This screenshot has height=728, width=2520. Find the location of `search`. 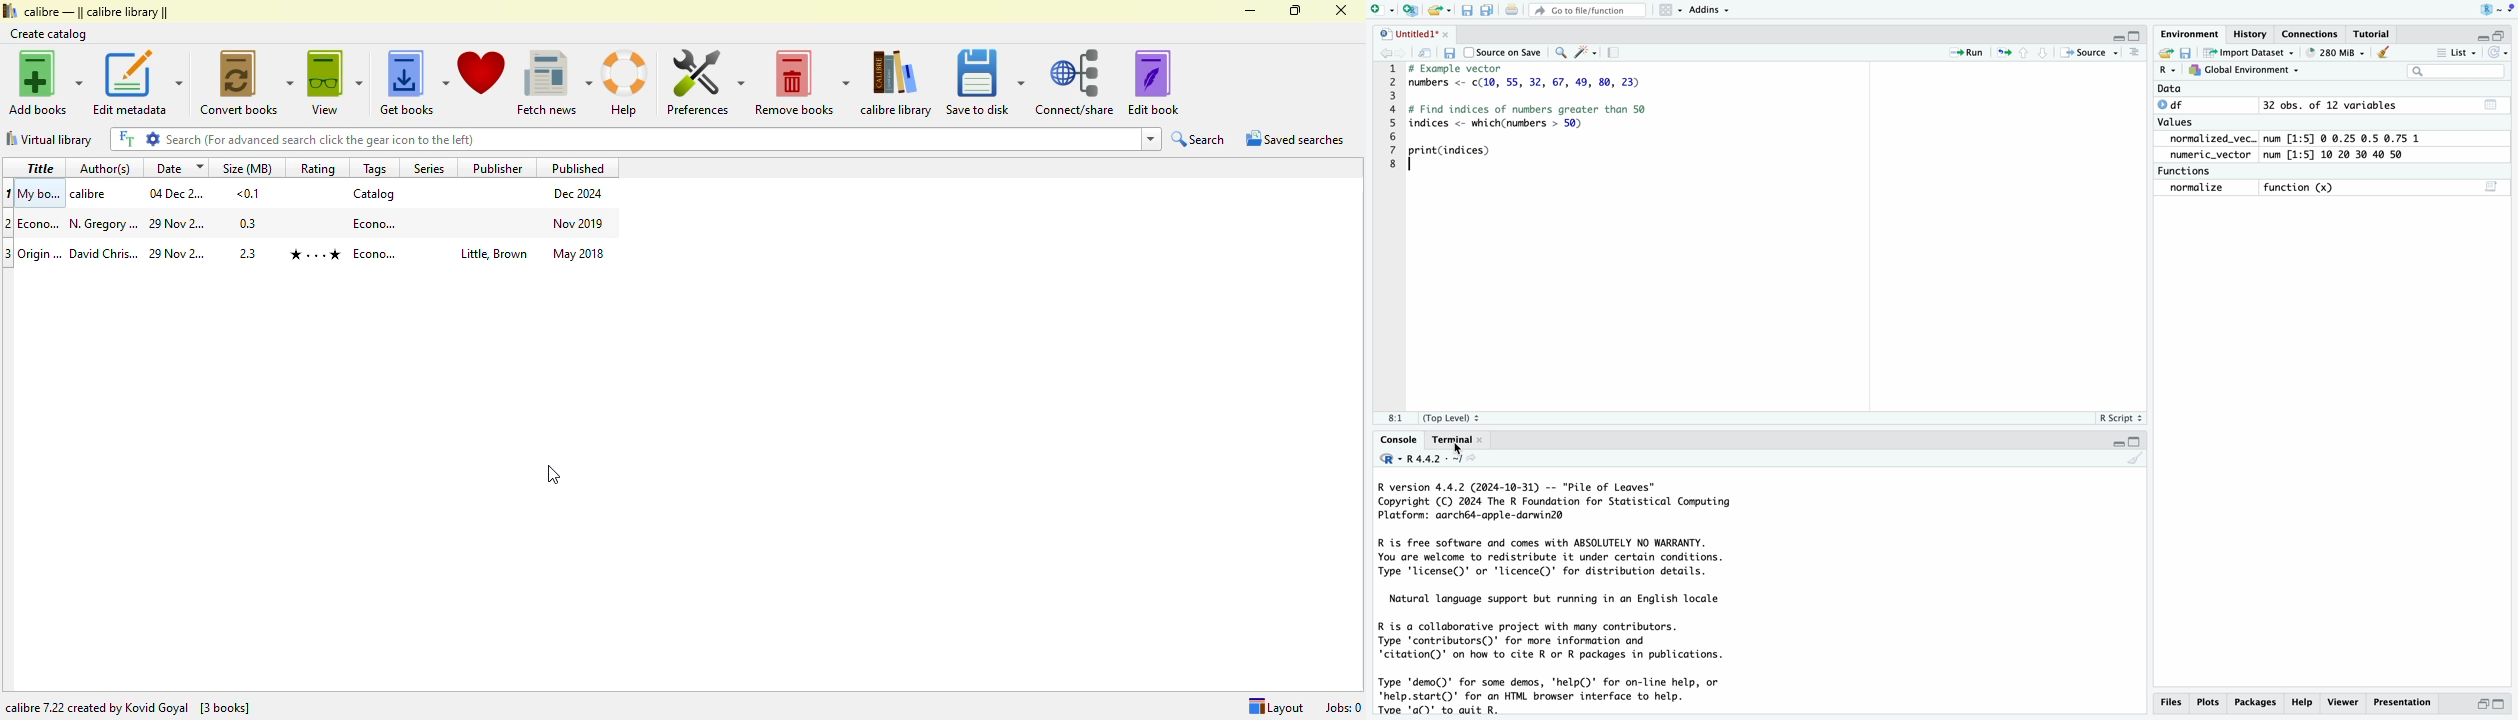

search is located at coordinates (1559, 53).